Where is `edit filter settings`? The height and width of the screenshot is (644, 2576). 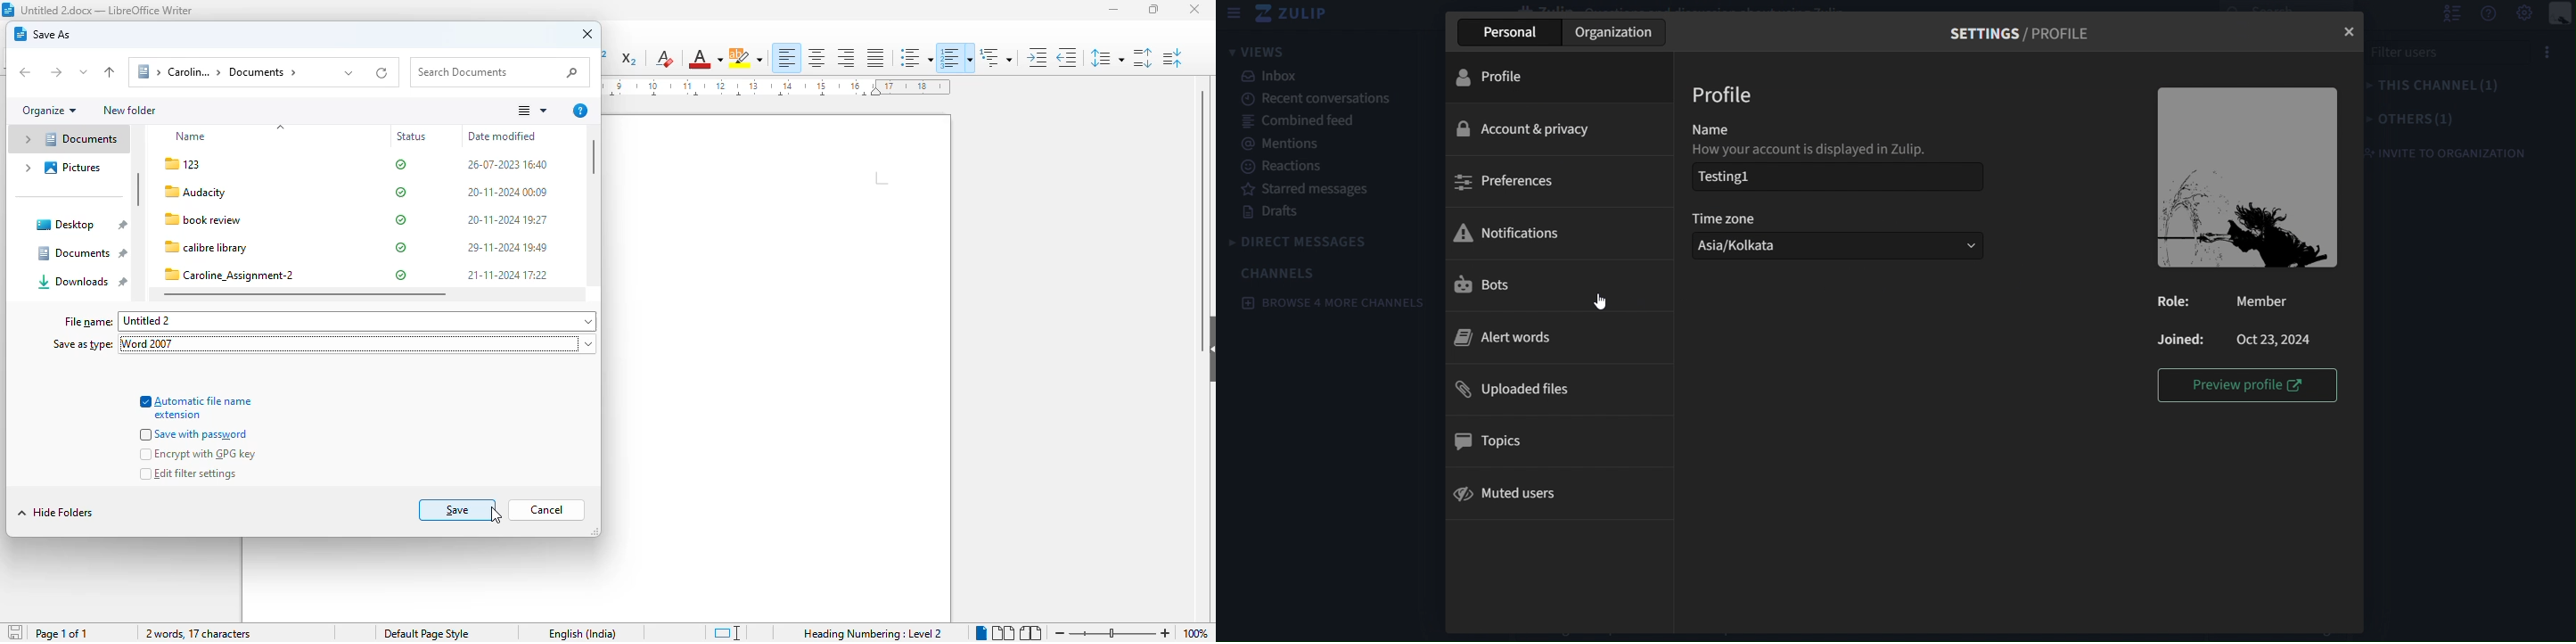 edit filter settings is located at coordinates (188, 473).